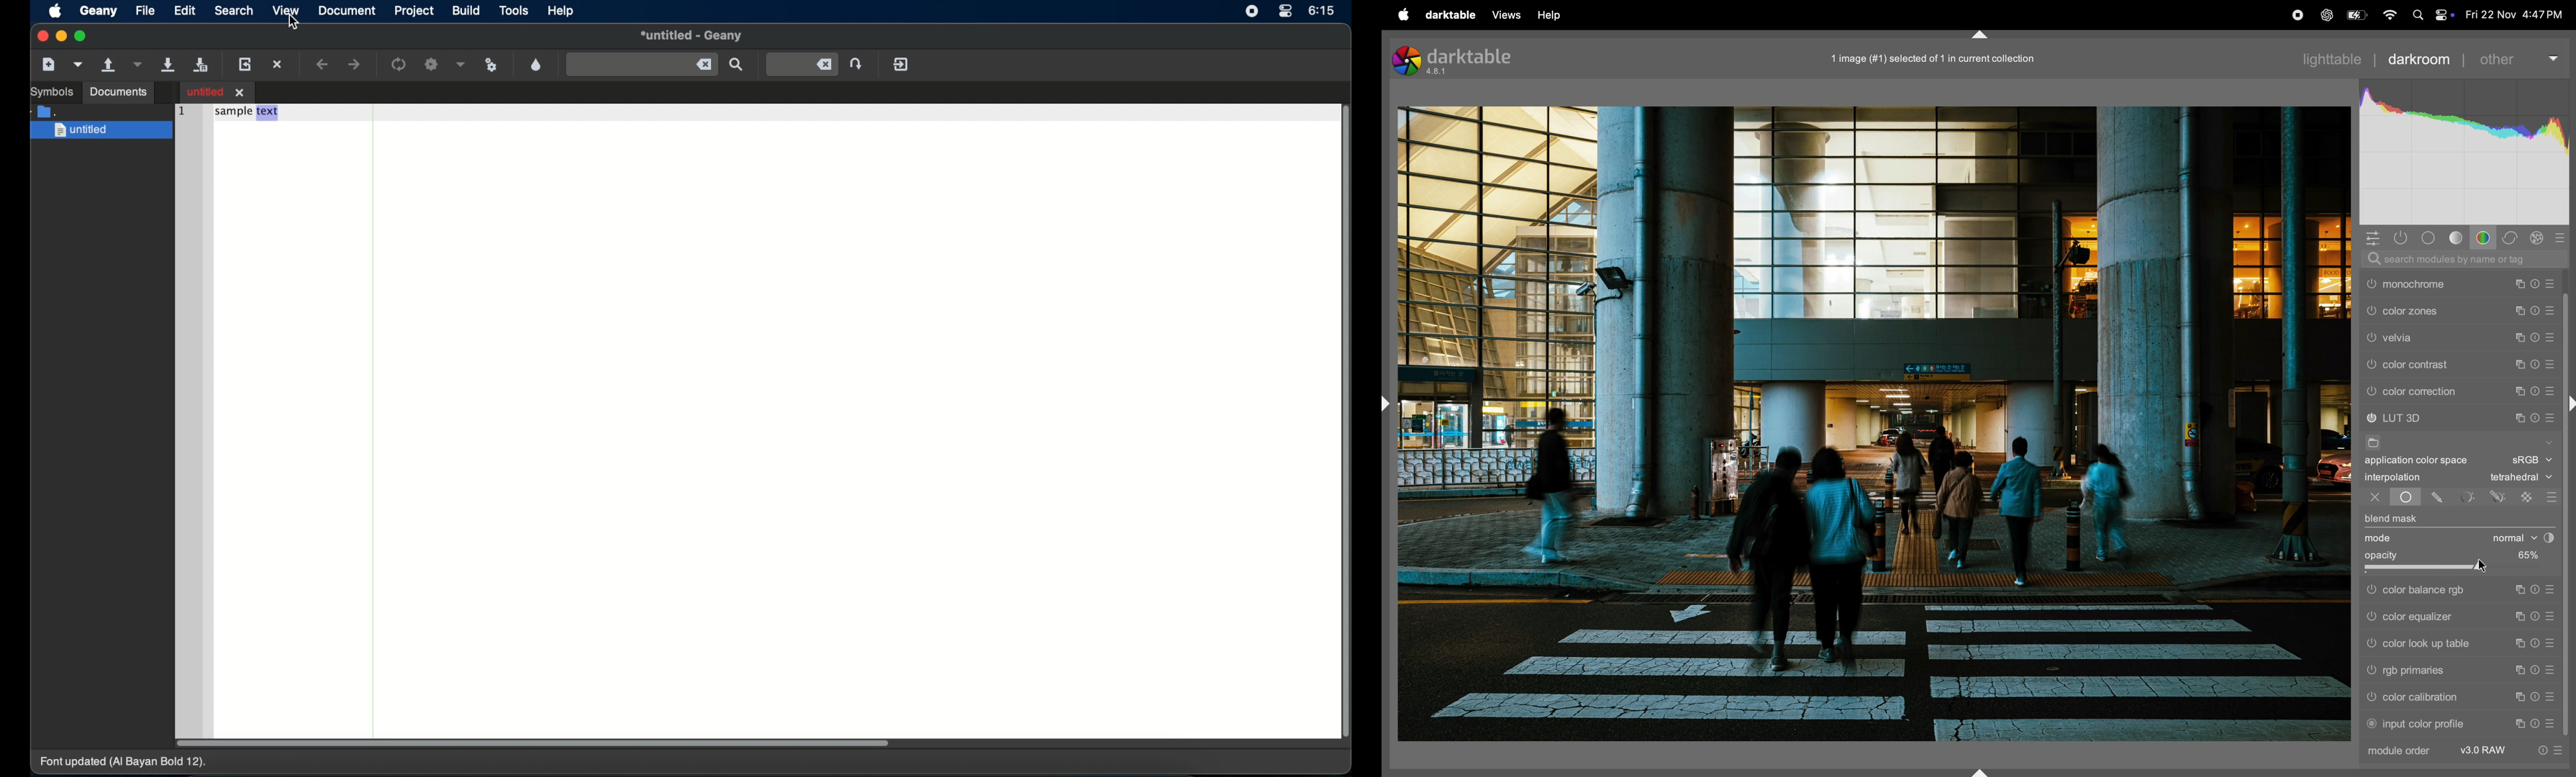 This screenshot has width=2576, height=784. What do you see at coordinates (2537, 643) in the screenshot?
I see `reset` at bounding box center [2537, 643].